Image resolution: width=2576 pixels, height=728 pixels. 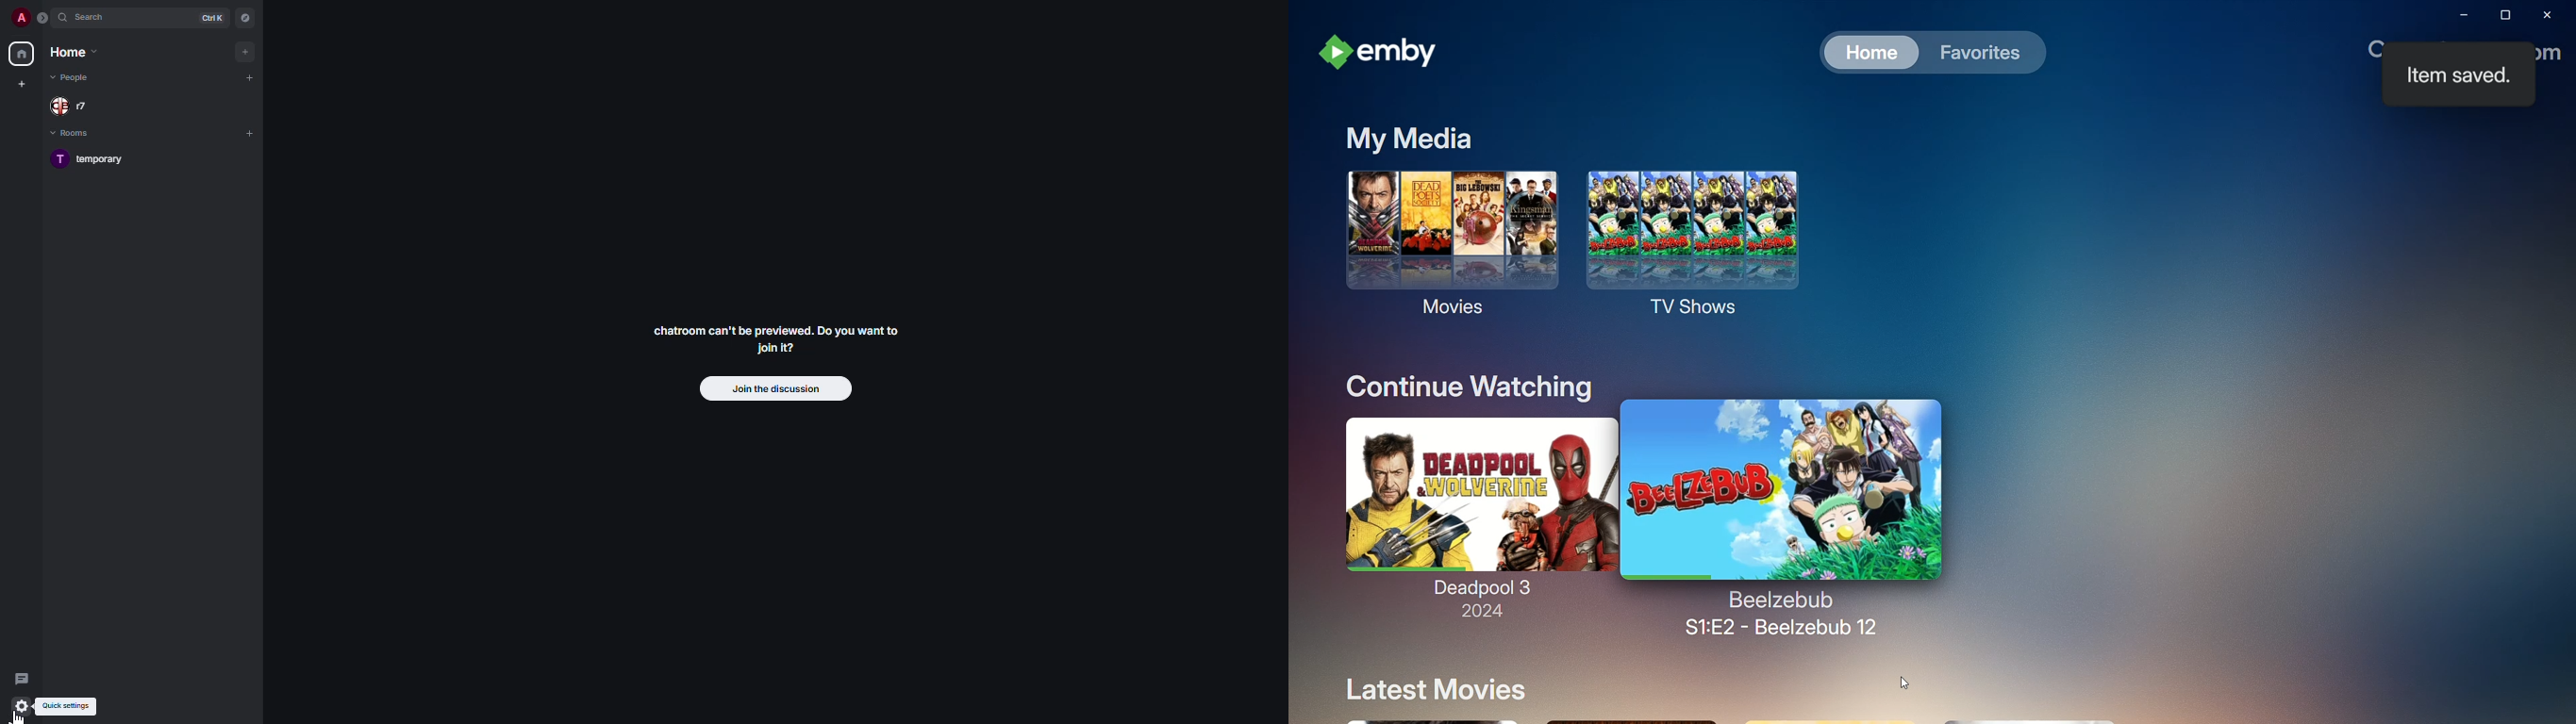 I want to click on add, so click(x=249, y=131).